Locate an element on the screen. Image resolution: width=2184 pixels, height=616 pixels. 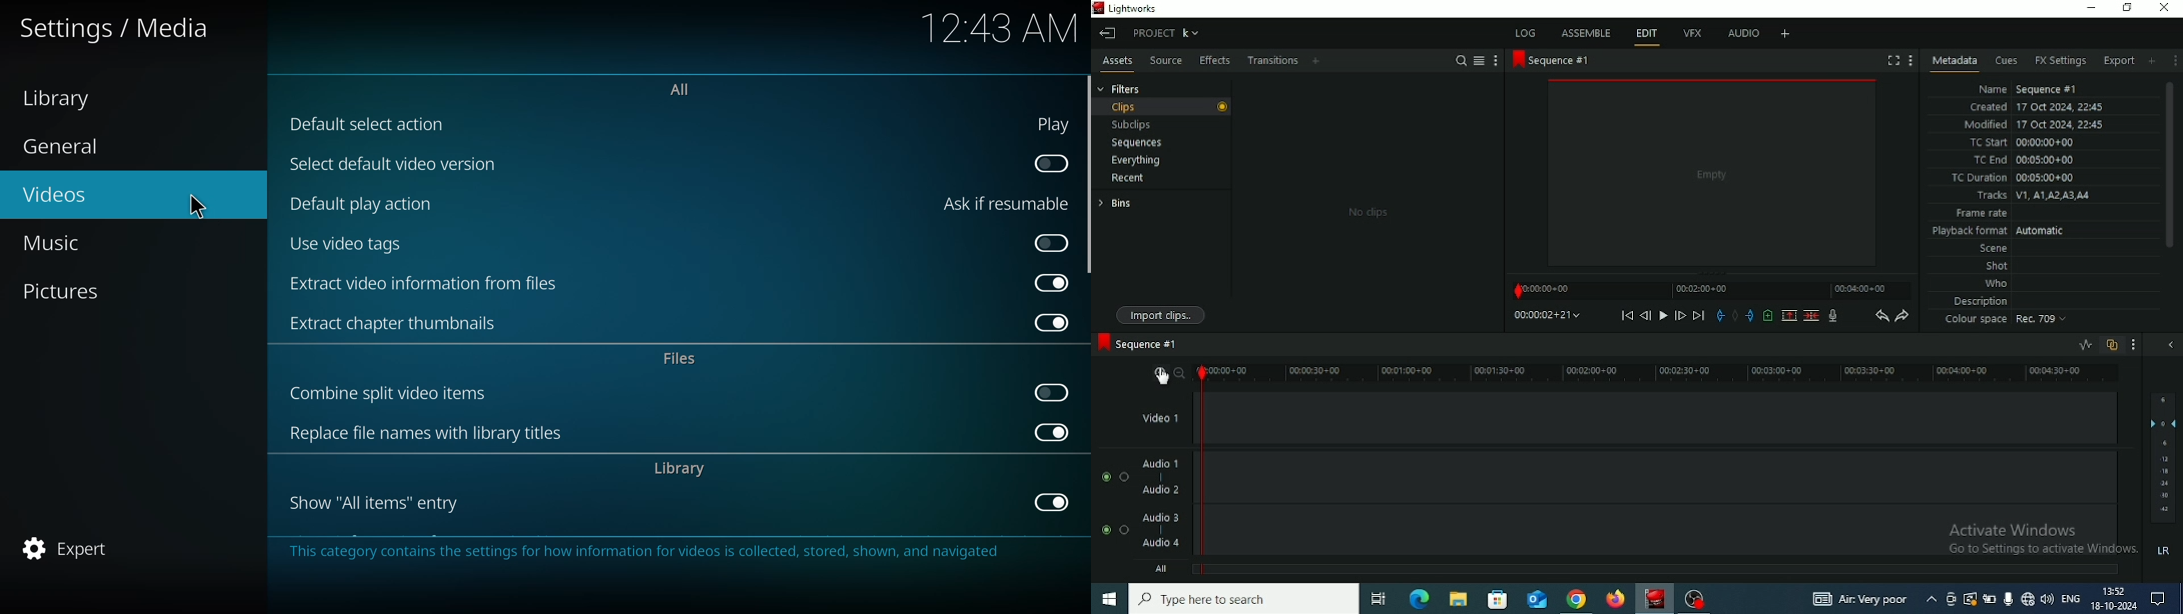
Audio 2 is located at coordinates (1160, 490).